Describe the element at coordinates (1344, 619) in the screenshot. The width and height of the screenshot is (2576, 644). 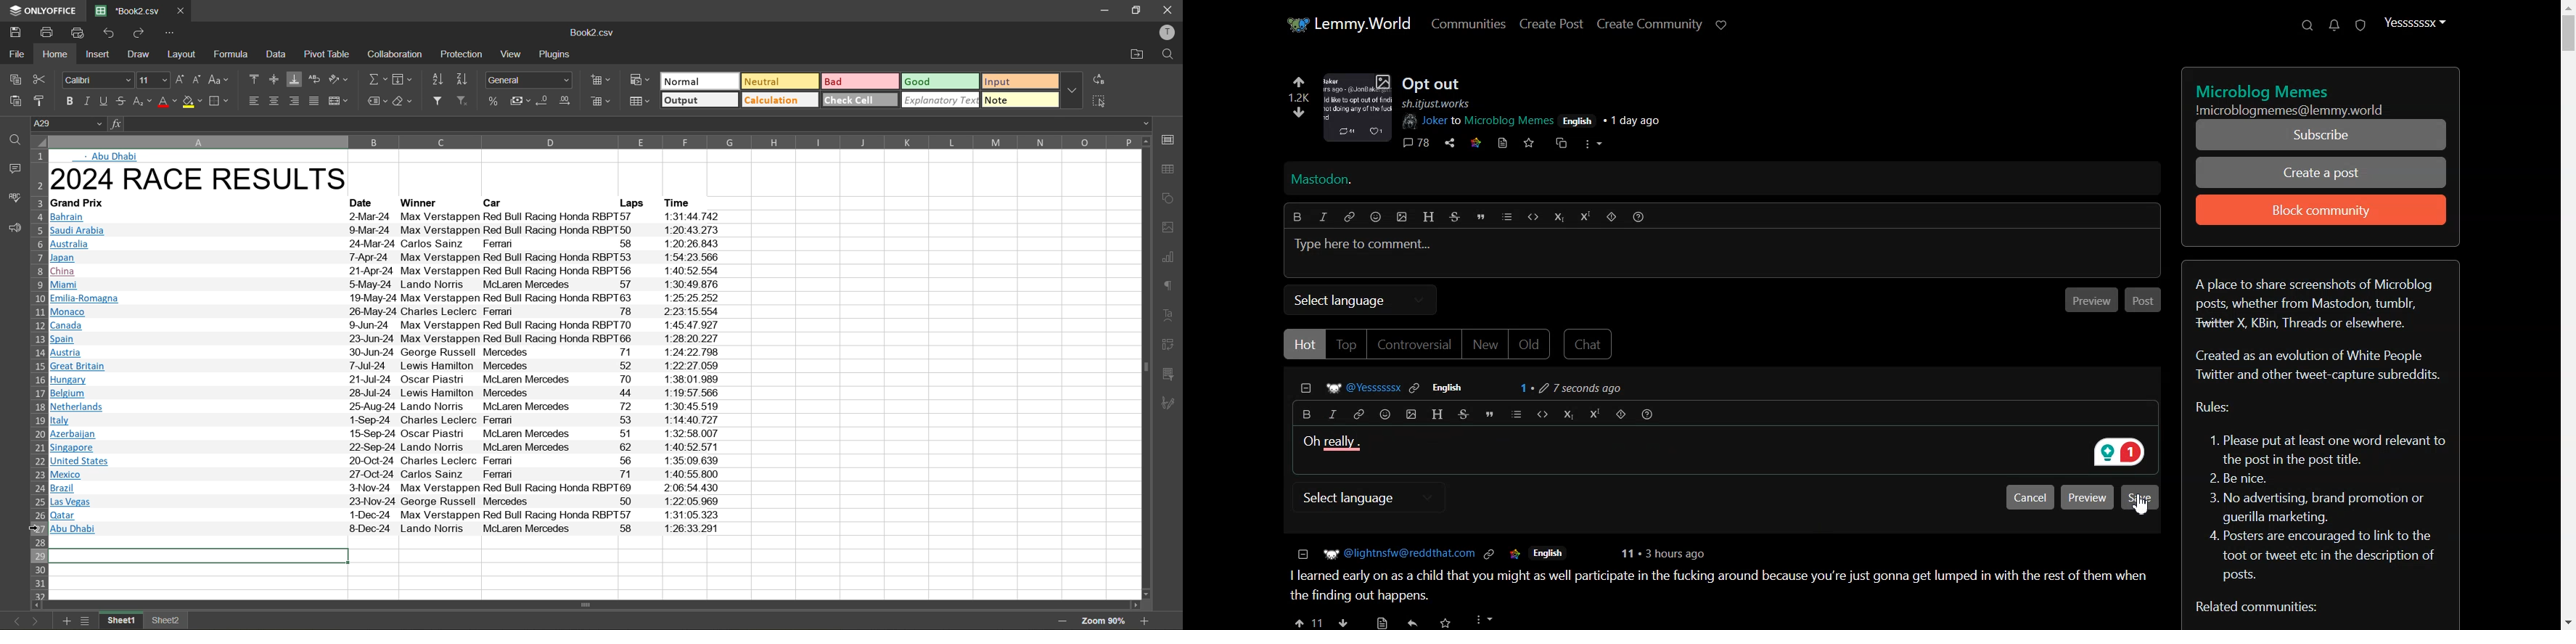
I see `downvote` at that location.